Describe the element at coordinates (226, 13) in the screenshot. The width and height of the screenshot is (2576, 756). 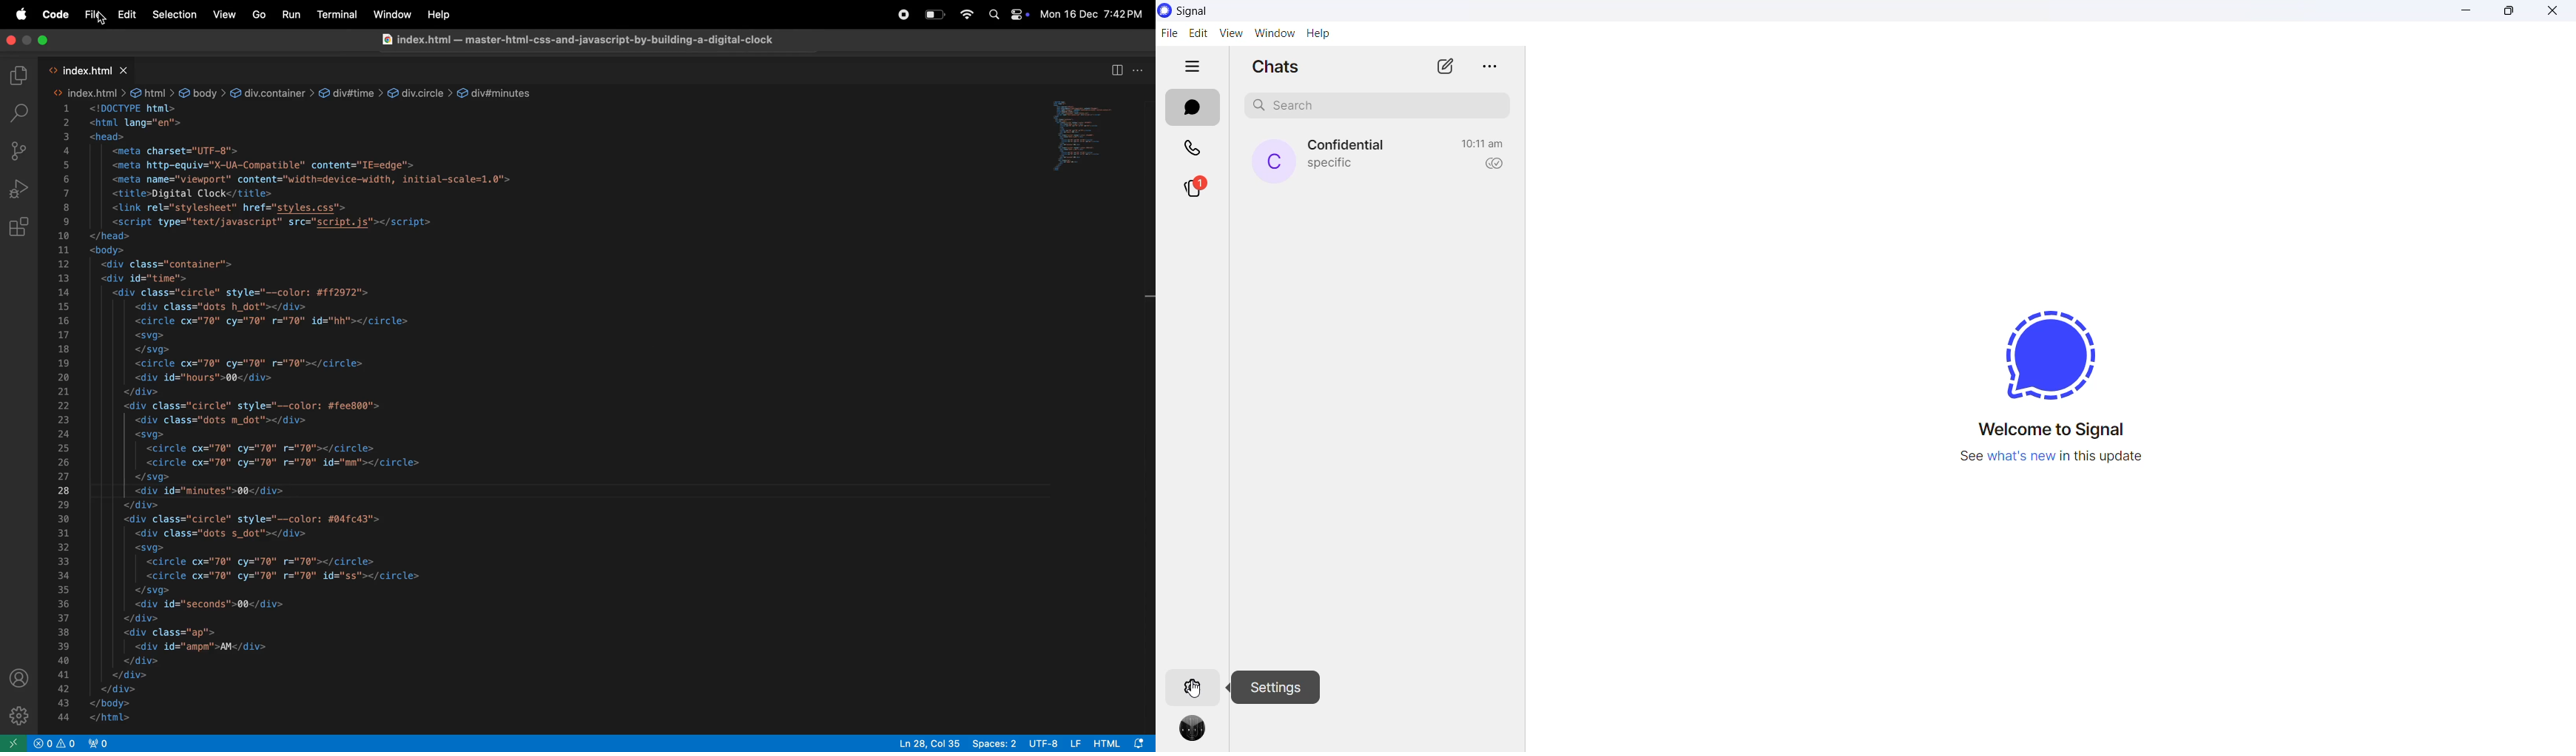
I see `View` at that location.